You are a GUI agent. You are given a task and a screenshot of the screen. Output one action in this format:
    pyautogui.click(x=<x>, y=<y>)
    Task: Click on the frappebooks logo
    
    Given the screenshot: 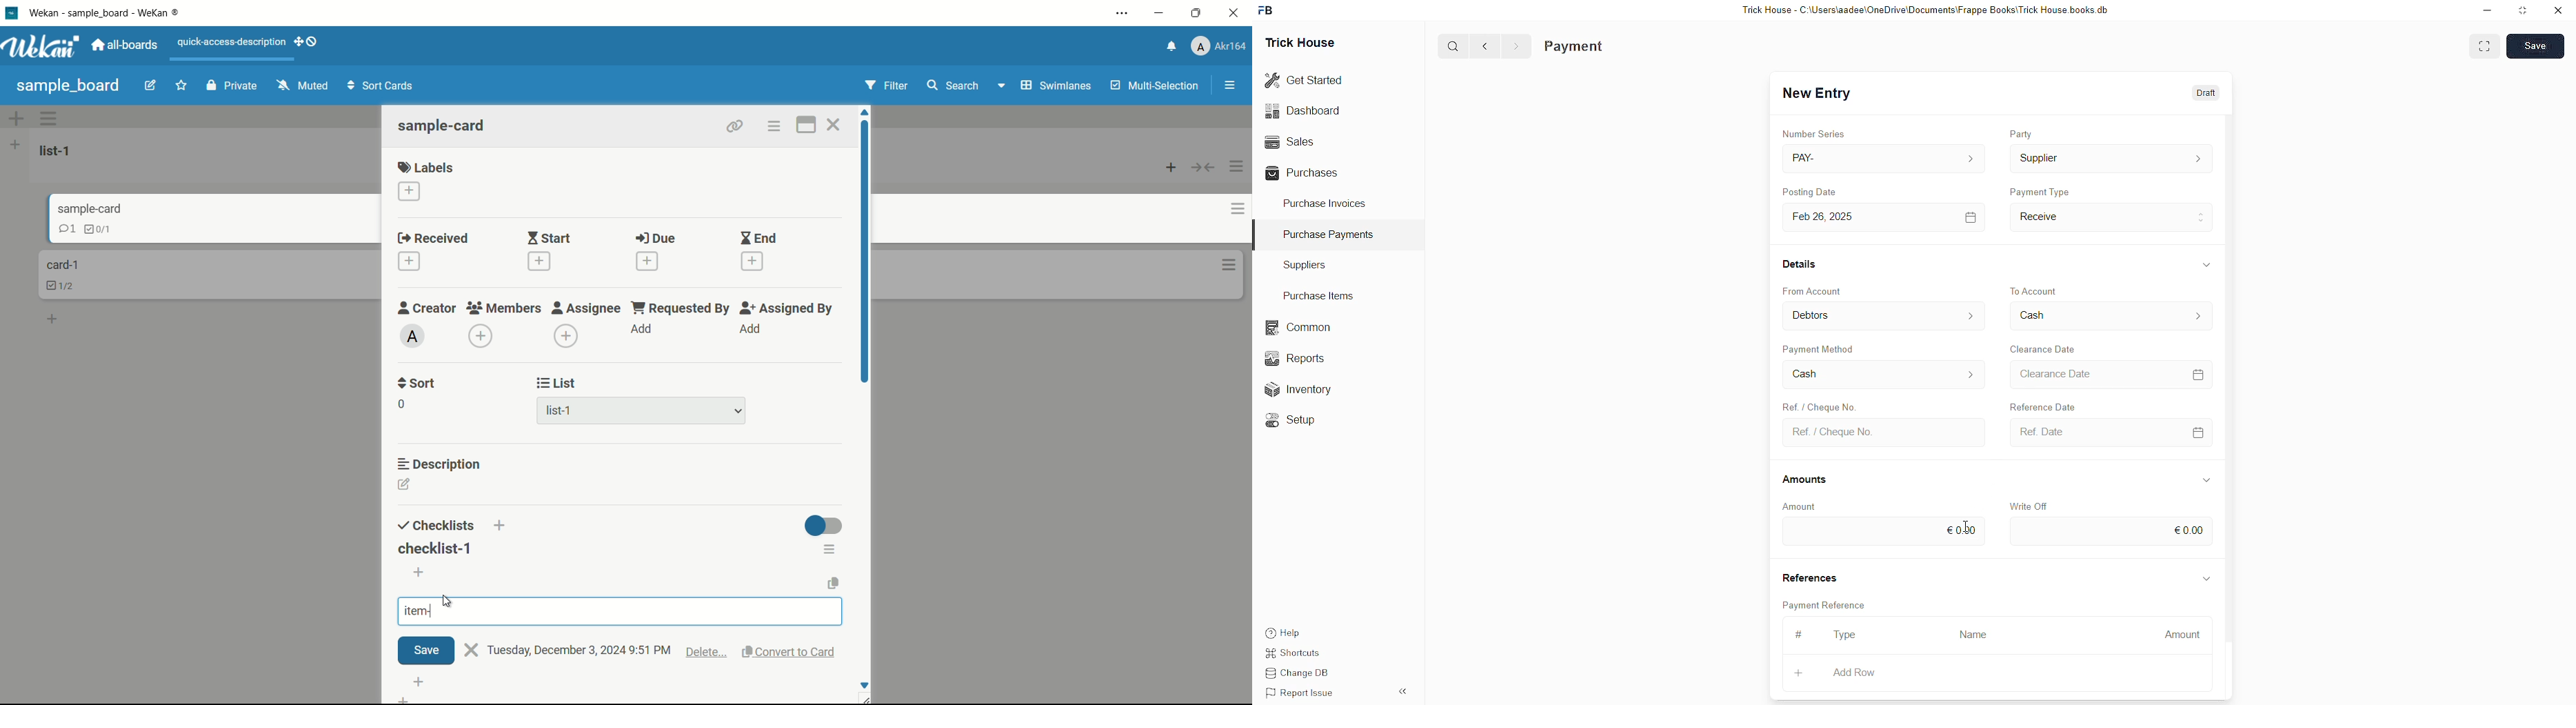 What is the action you would take?
    pyautogui.click(x=1267, y=8)
    